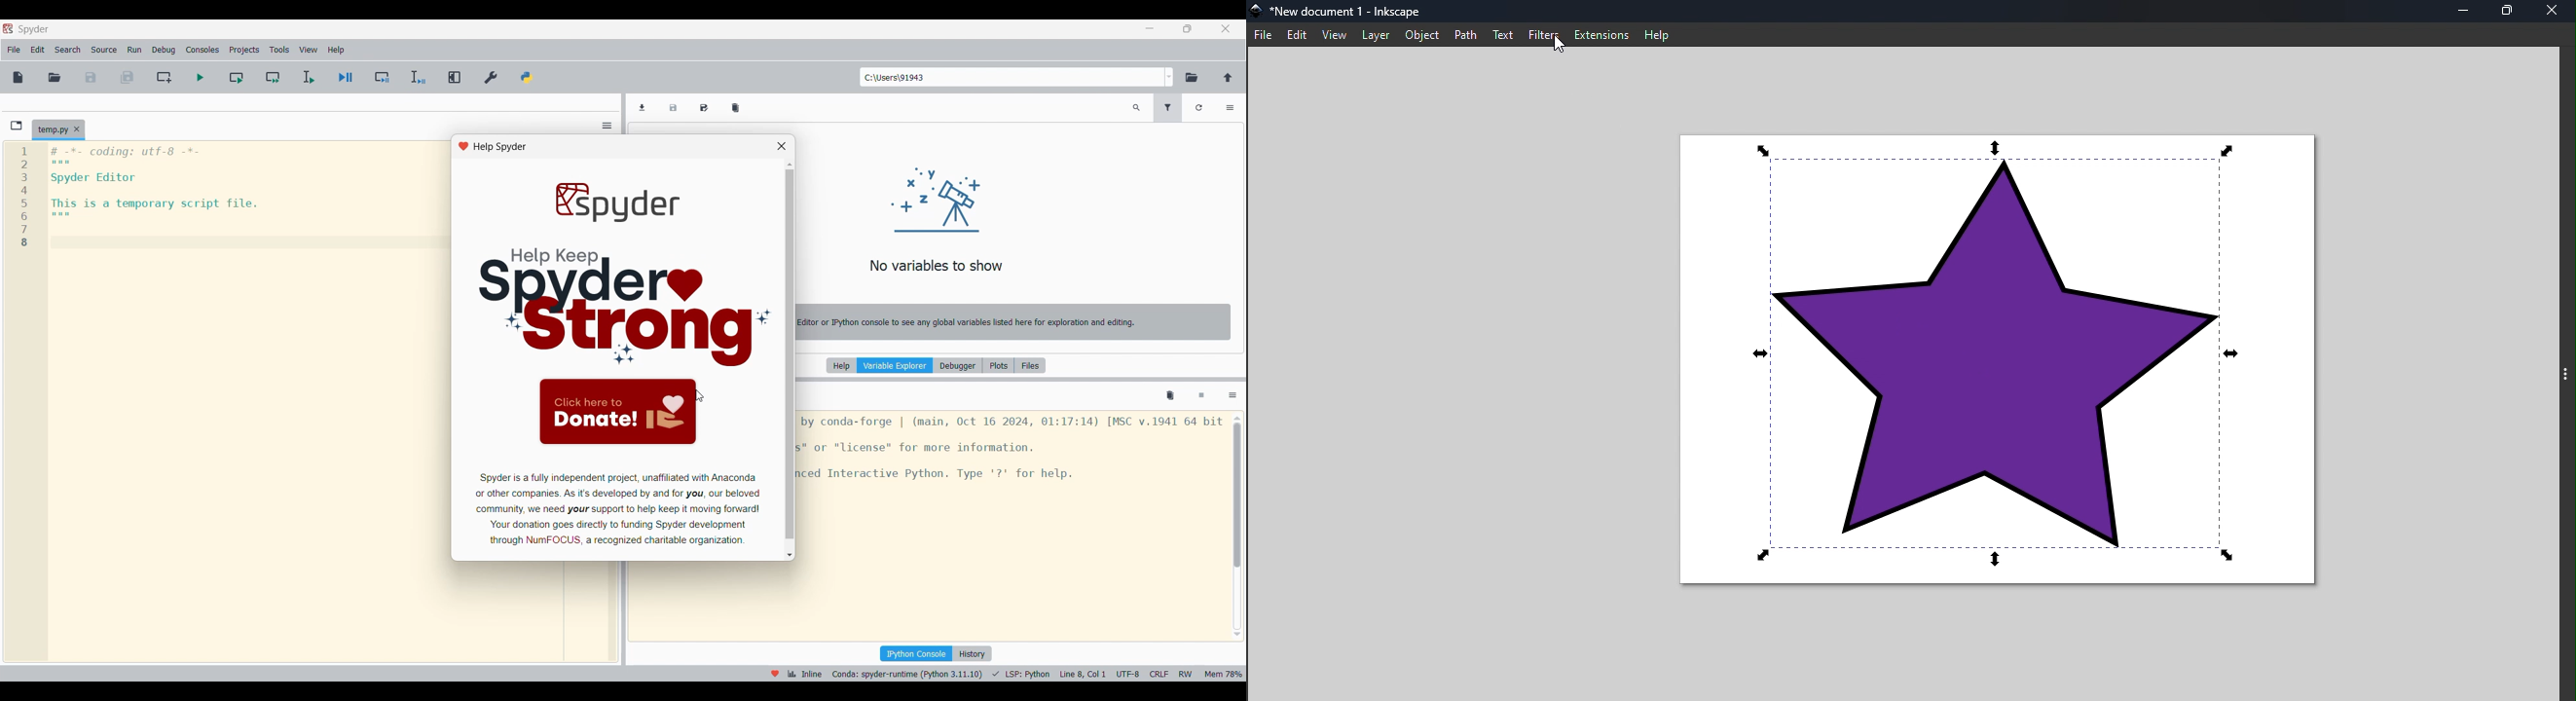 The image size is (2576, 728). I want to click on help spyder, so click(493, 147).